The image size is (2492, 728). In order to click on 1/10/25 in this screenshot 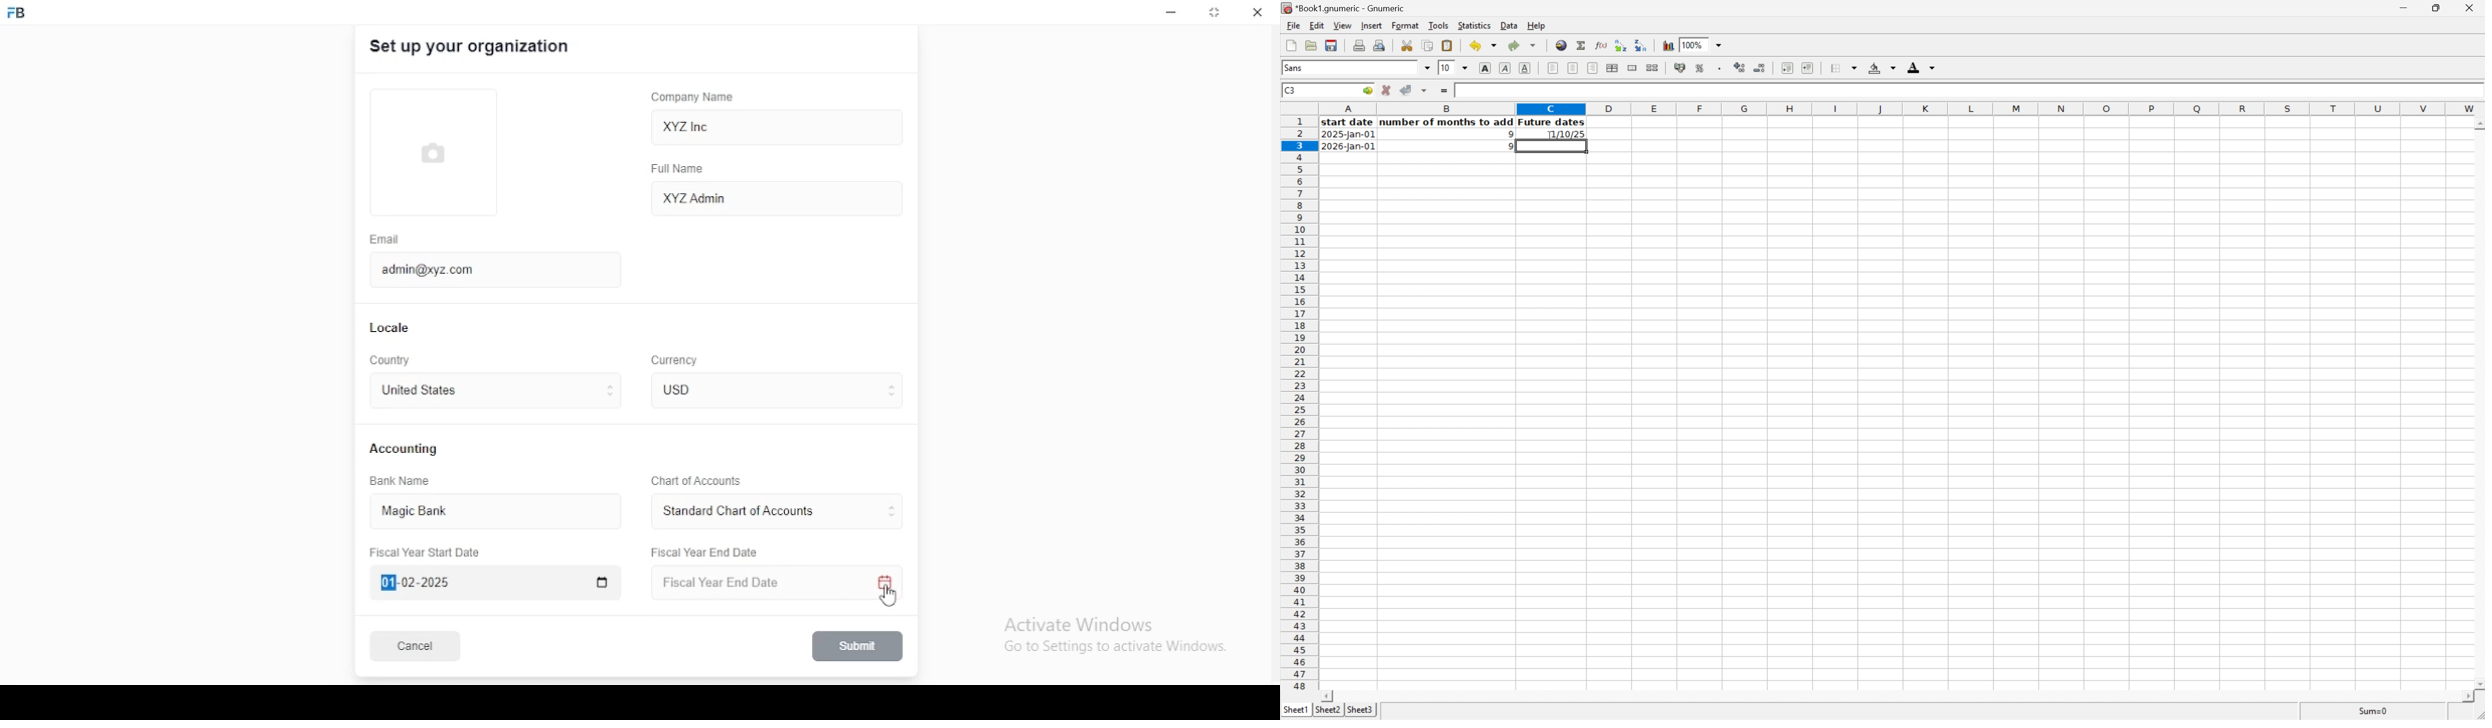, I will do `click(1565, 134)`.